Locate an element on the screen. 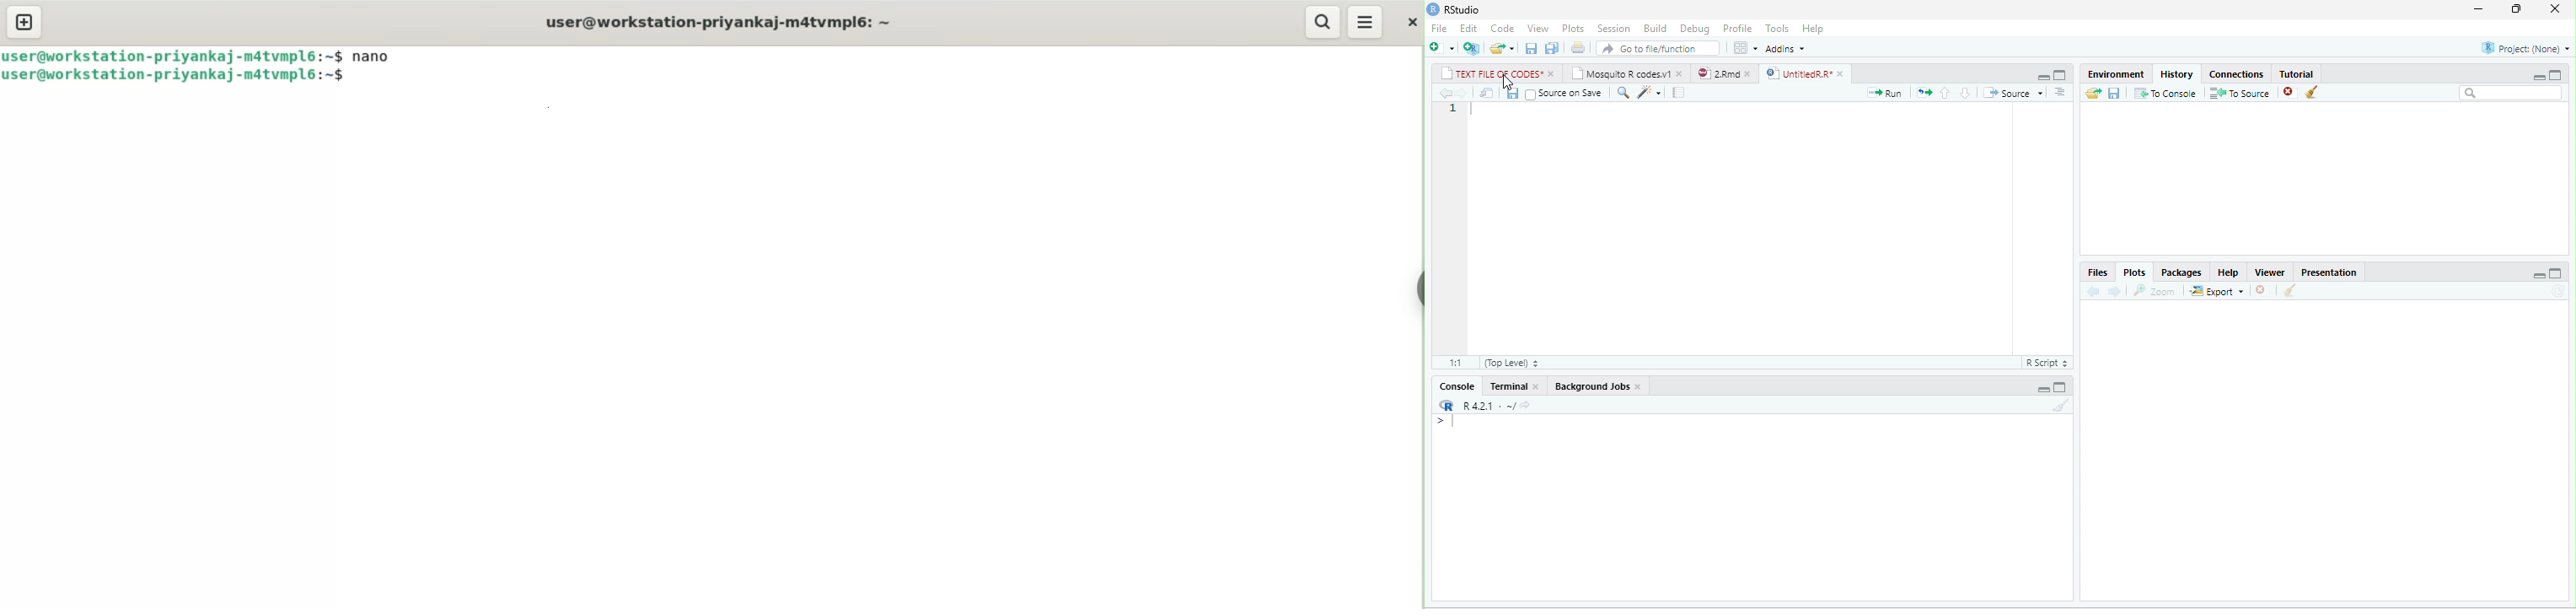 This screenshot has width=2576, height=616. Help is located at coordinates (1812, 29).